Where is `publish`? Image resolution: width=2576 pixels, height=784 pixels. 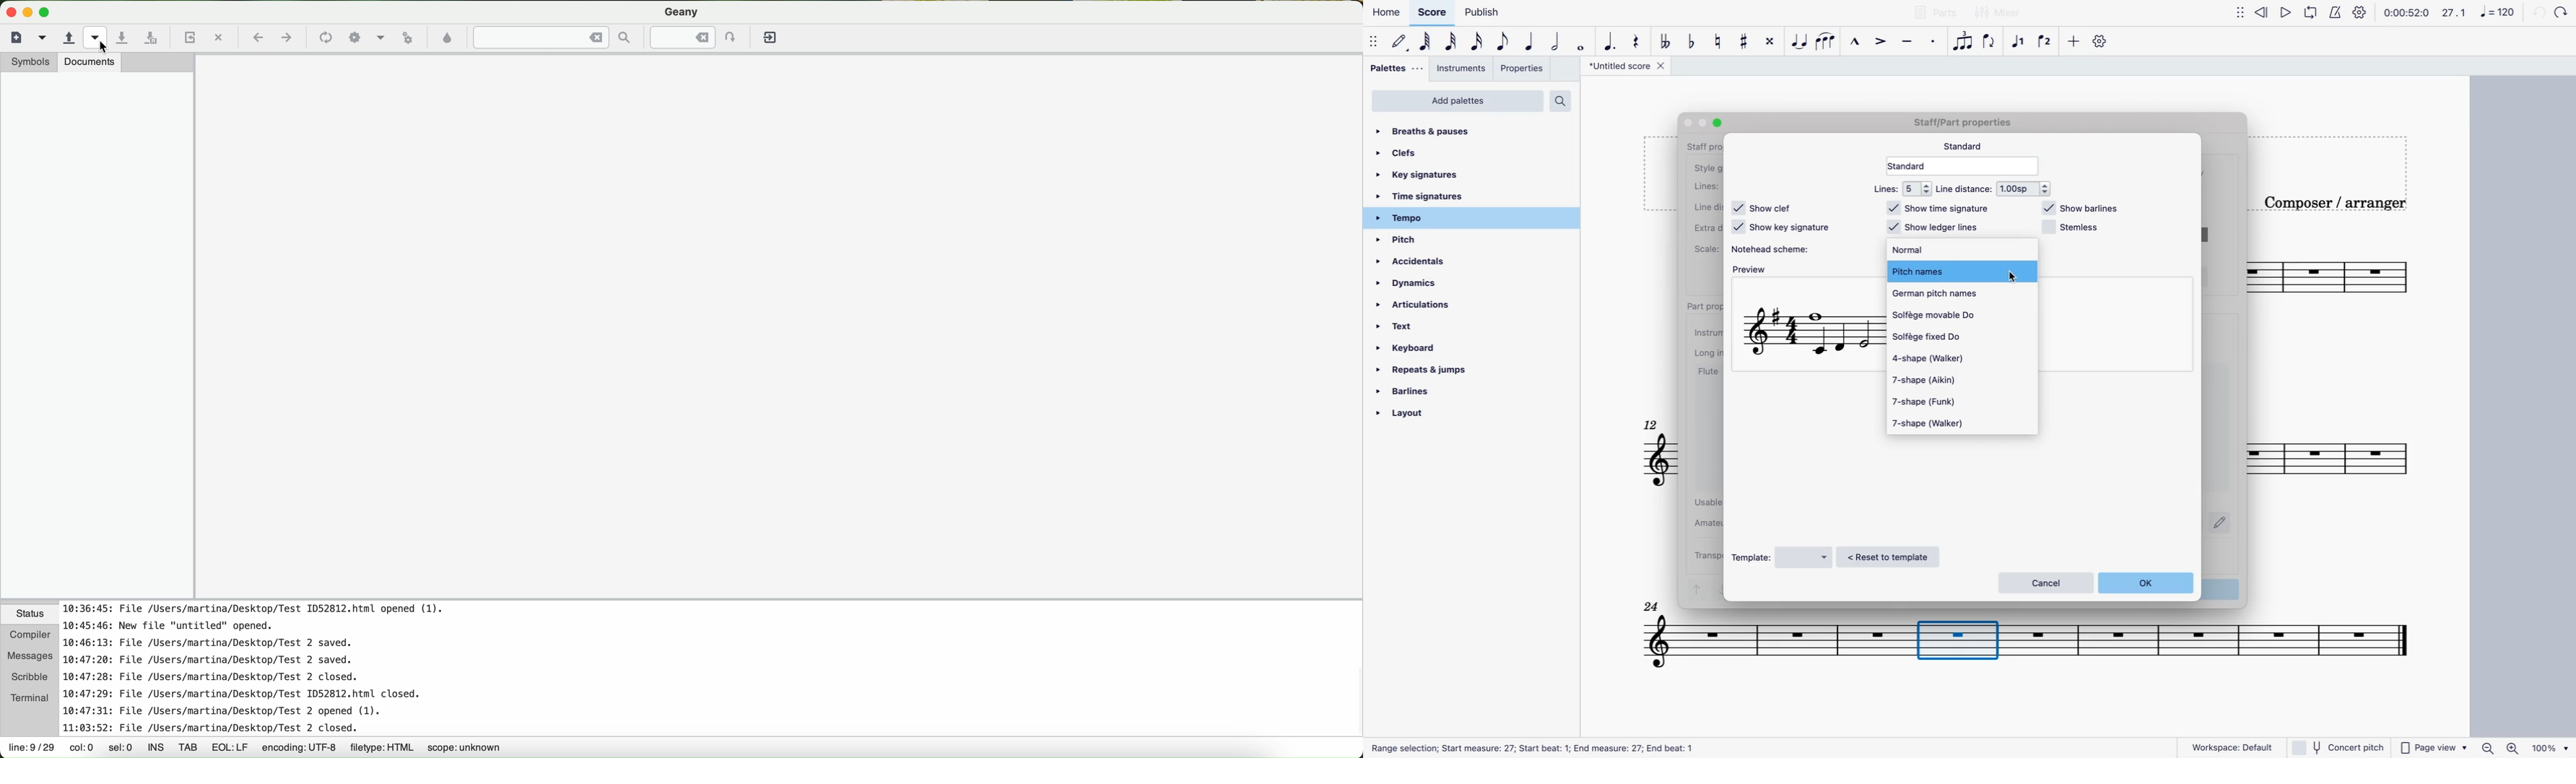 publish is located at coordinates (1481, 14).